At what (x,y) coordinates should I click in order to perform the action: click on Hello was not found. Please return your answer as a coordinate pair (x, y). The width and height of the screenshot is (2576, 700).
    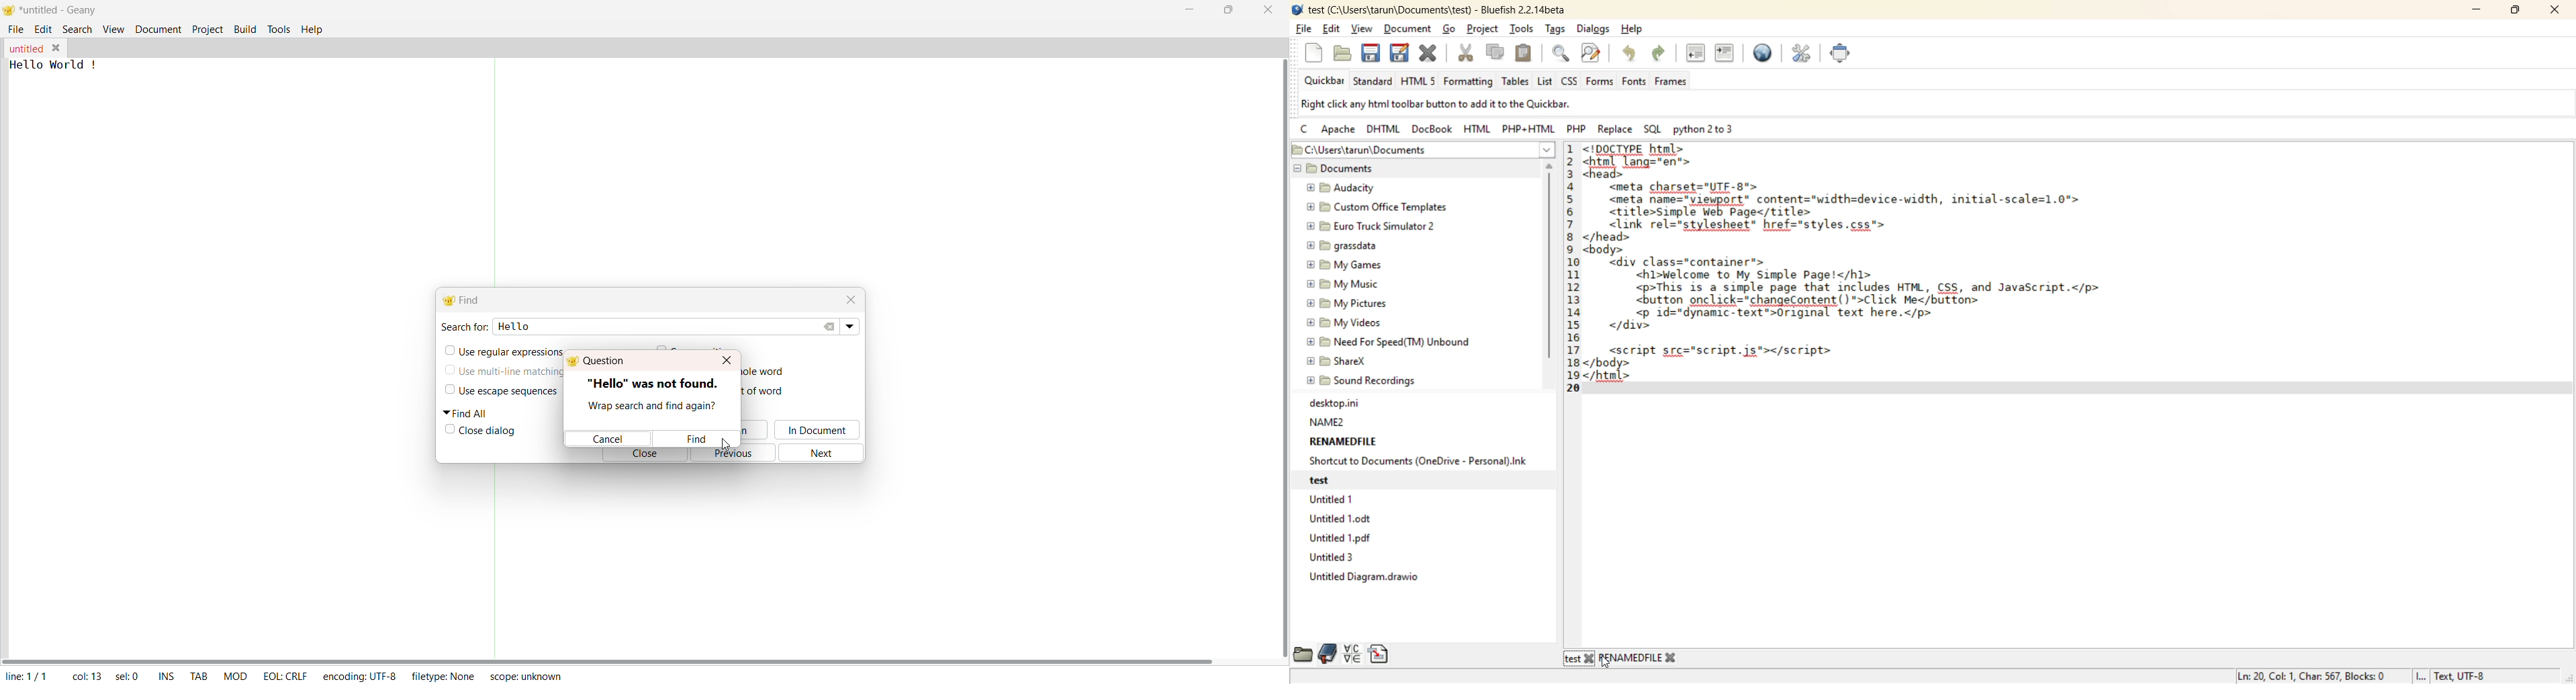
    Looking at the image, I should click on (655, 383).